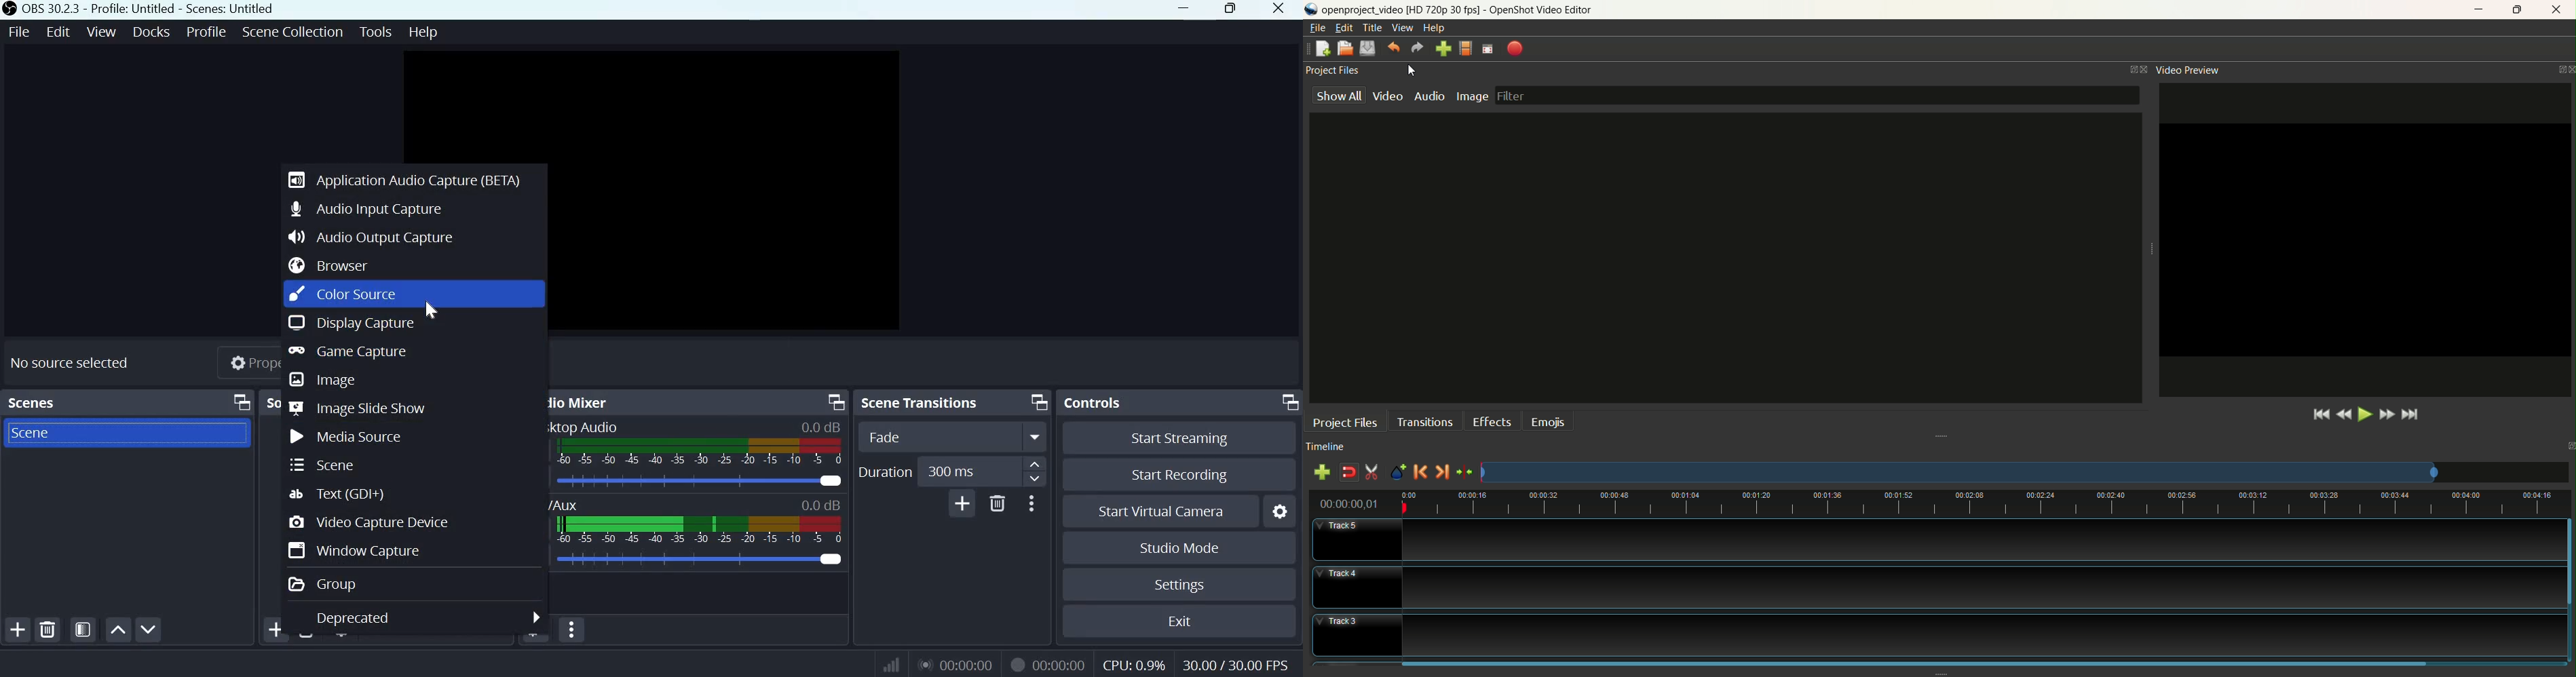  What do you see at coordinates (334, 265) in the screenshot?
I see `Browser` at bounding box center [334, 265].